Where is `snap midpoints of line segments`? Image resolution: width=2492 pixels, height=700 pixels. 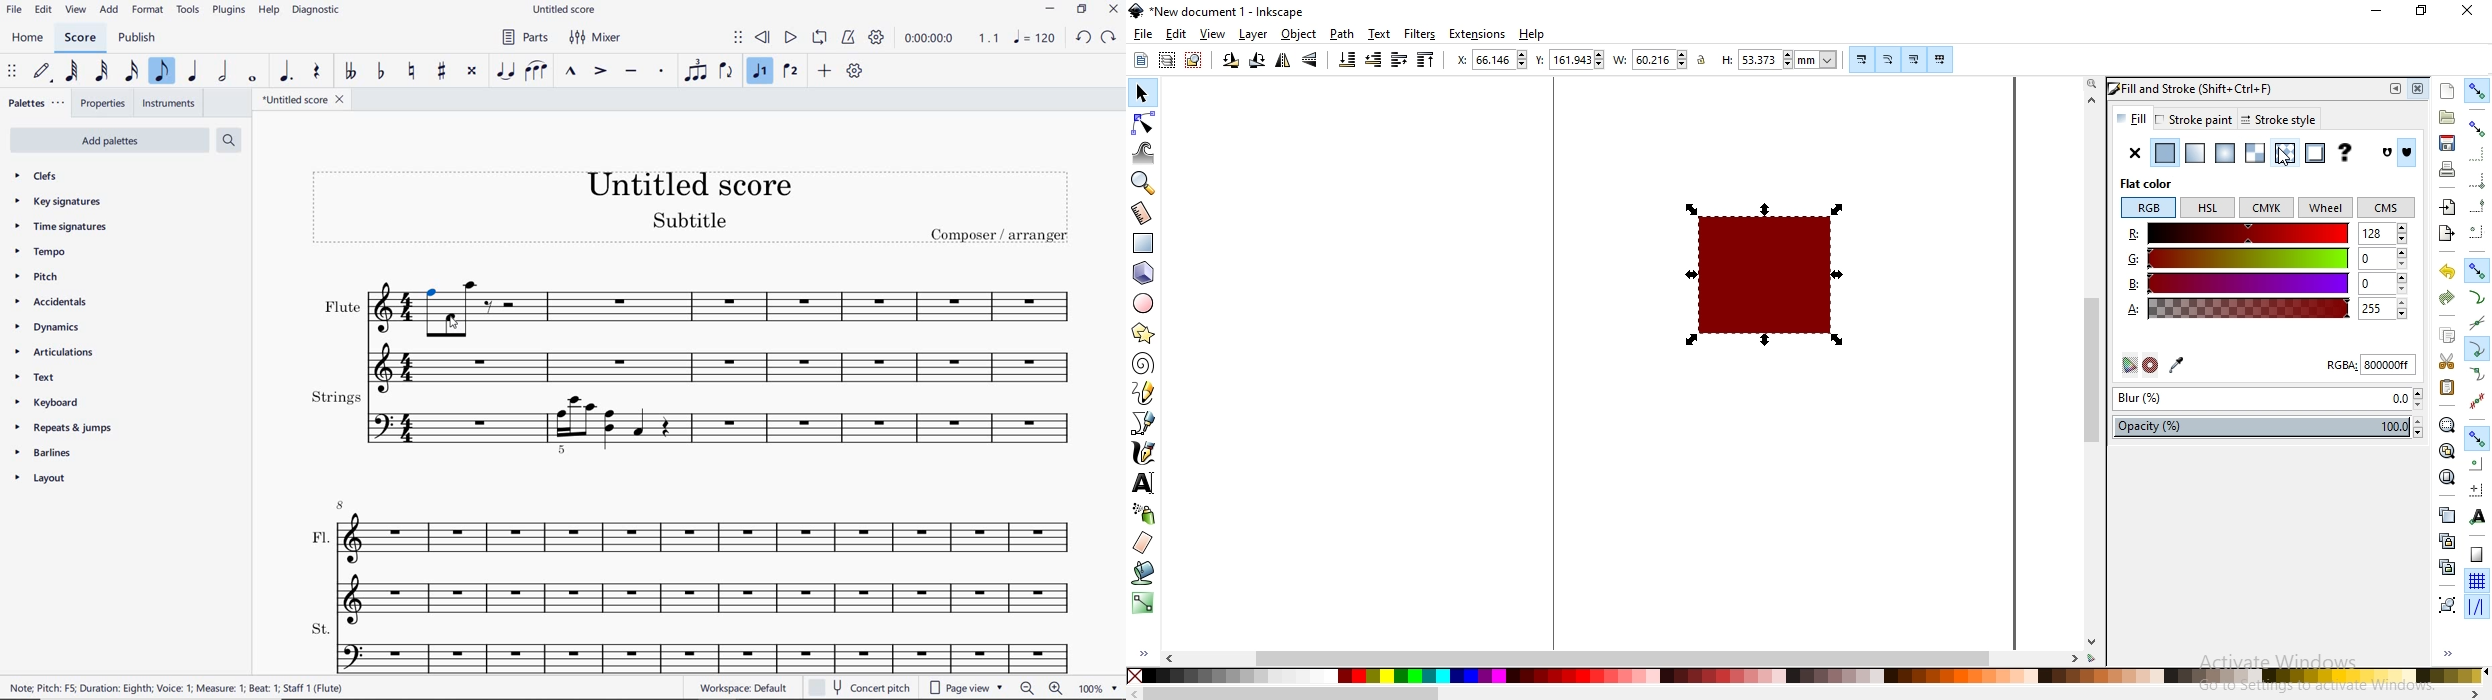
snap midpoints of line segments is located at coordinates (2480, 399).